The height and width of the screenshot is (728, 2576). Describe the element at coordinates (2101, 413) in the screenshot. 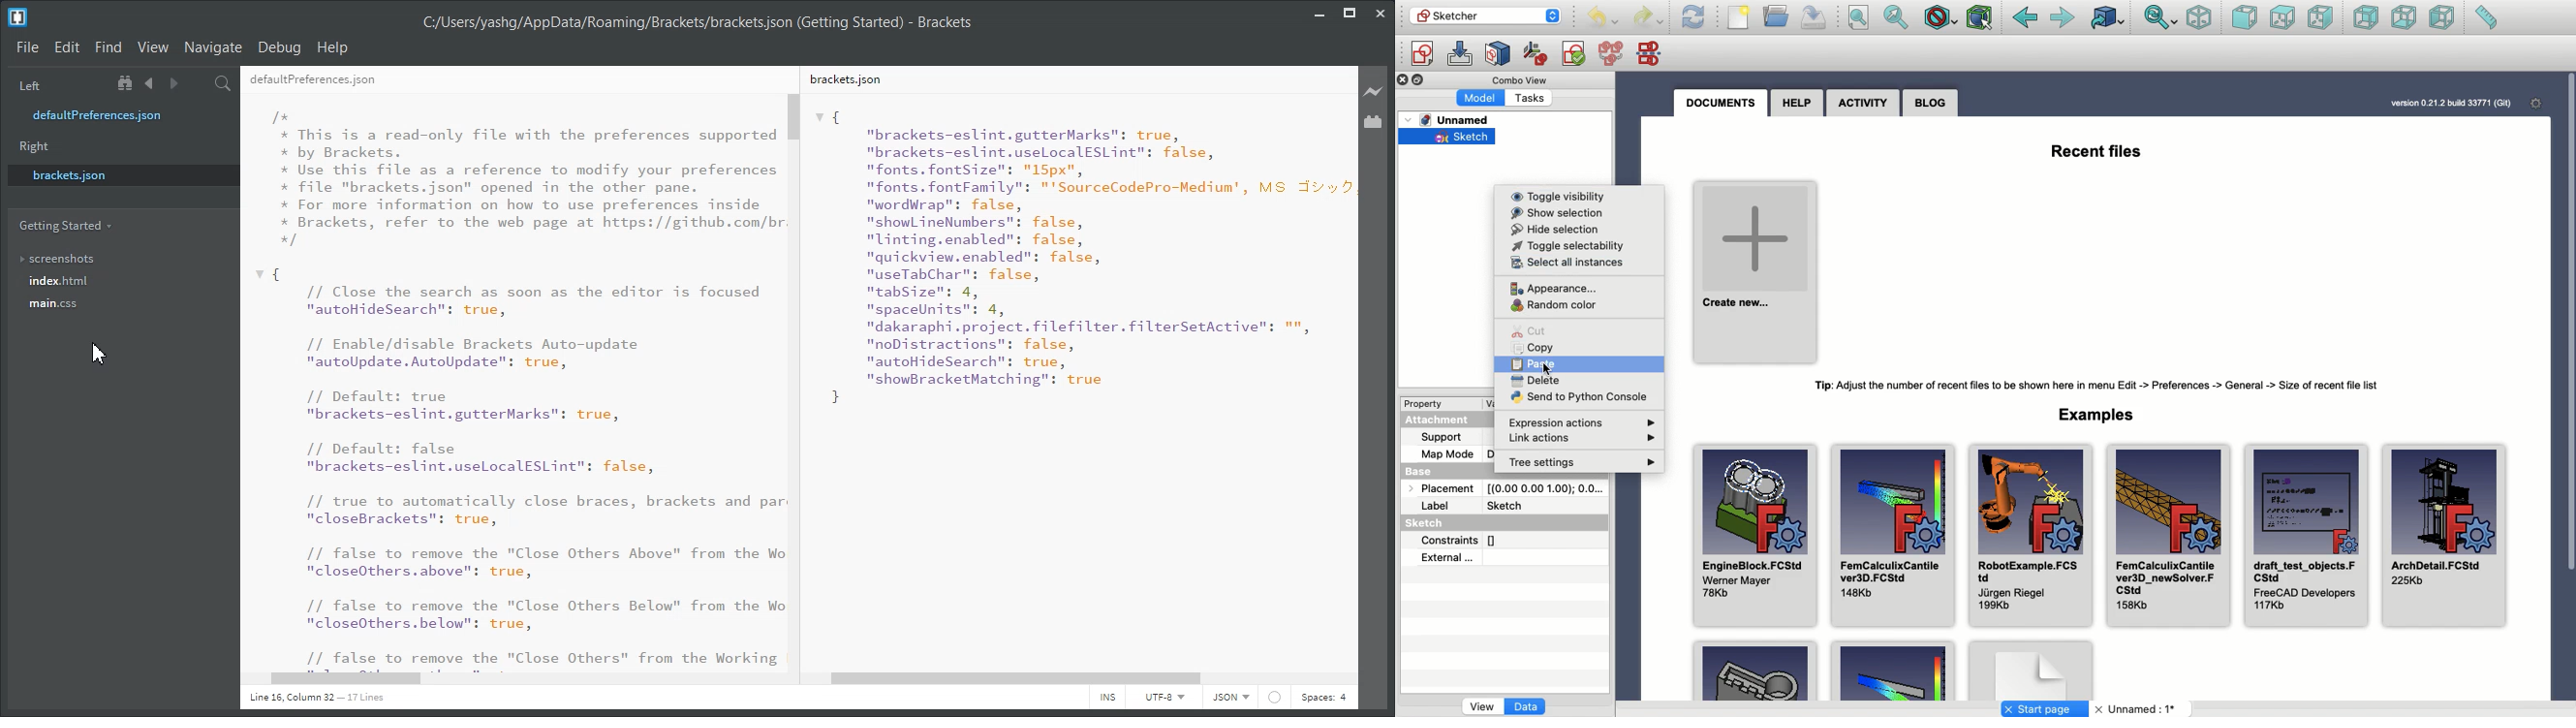

I see `Examples` at that location.